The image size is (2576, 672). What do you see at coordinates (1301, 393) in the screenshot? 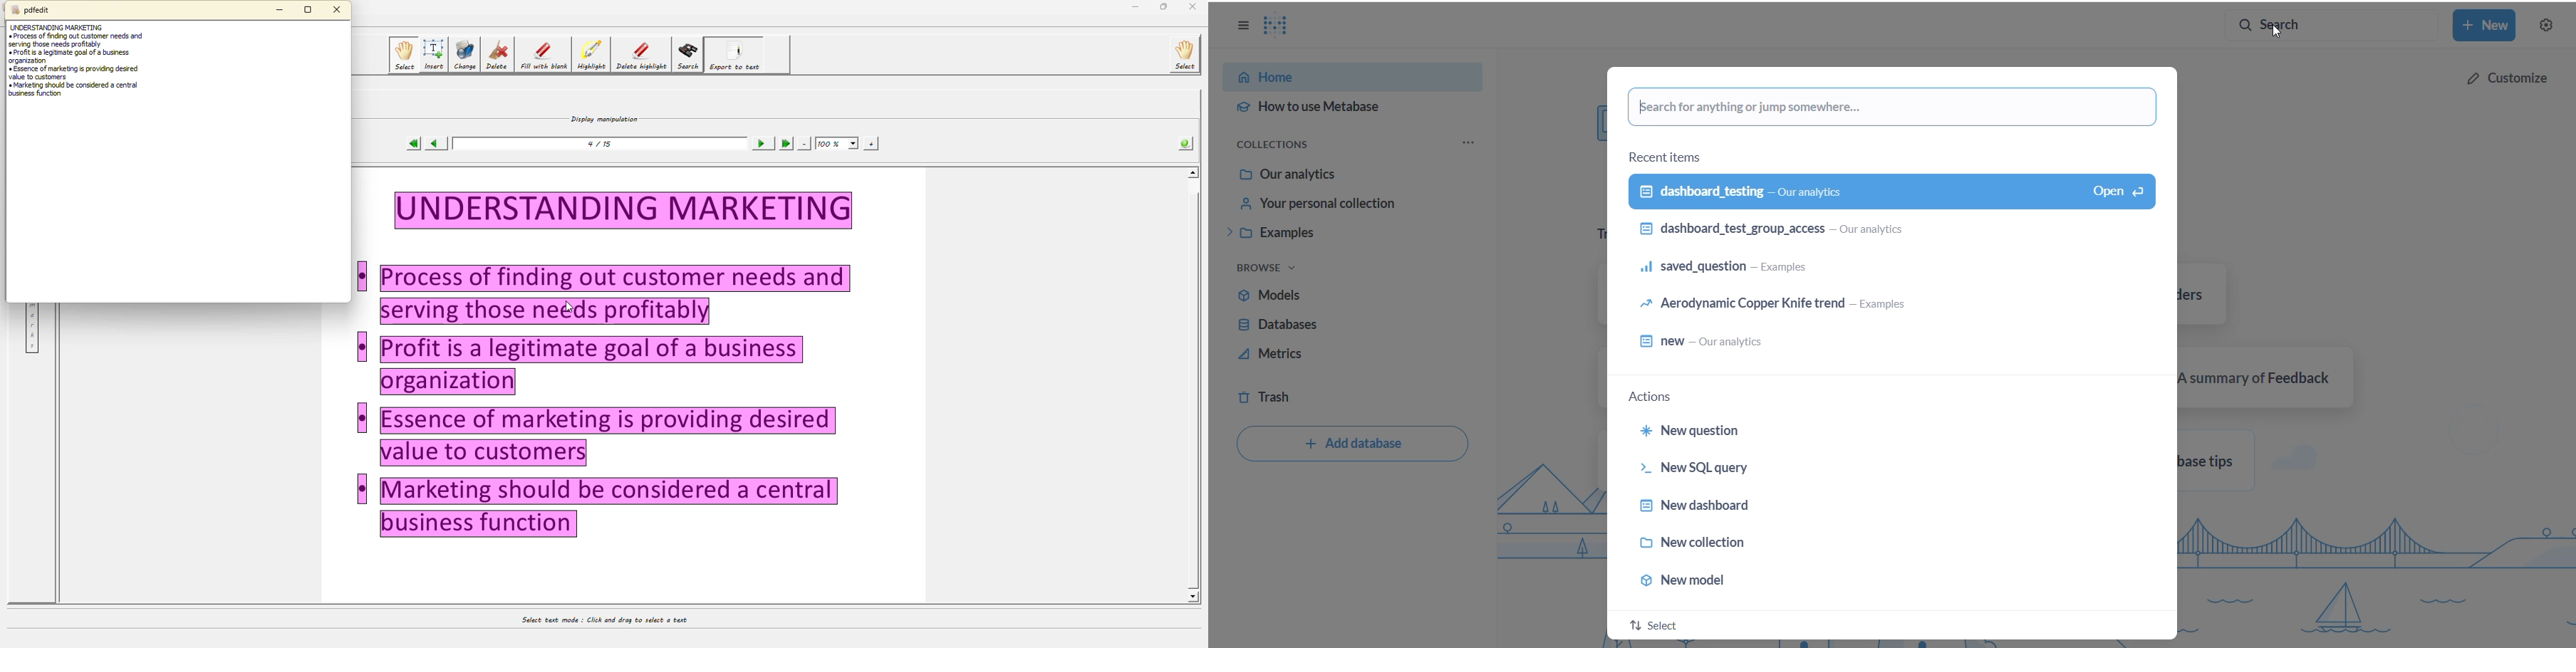
I see `trash` at bounding box center [1301, 393].